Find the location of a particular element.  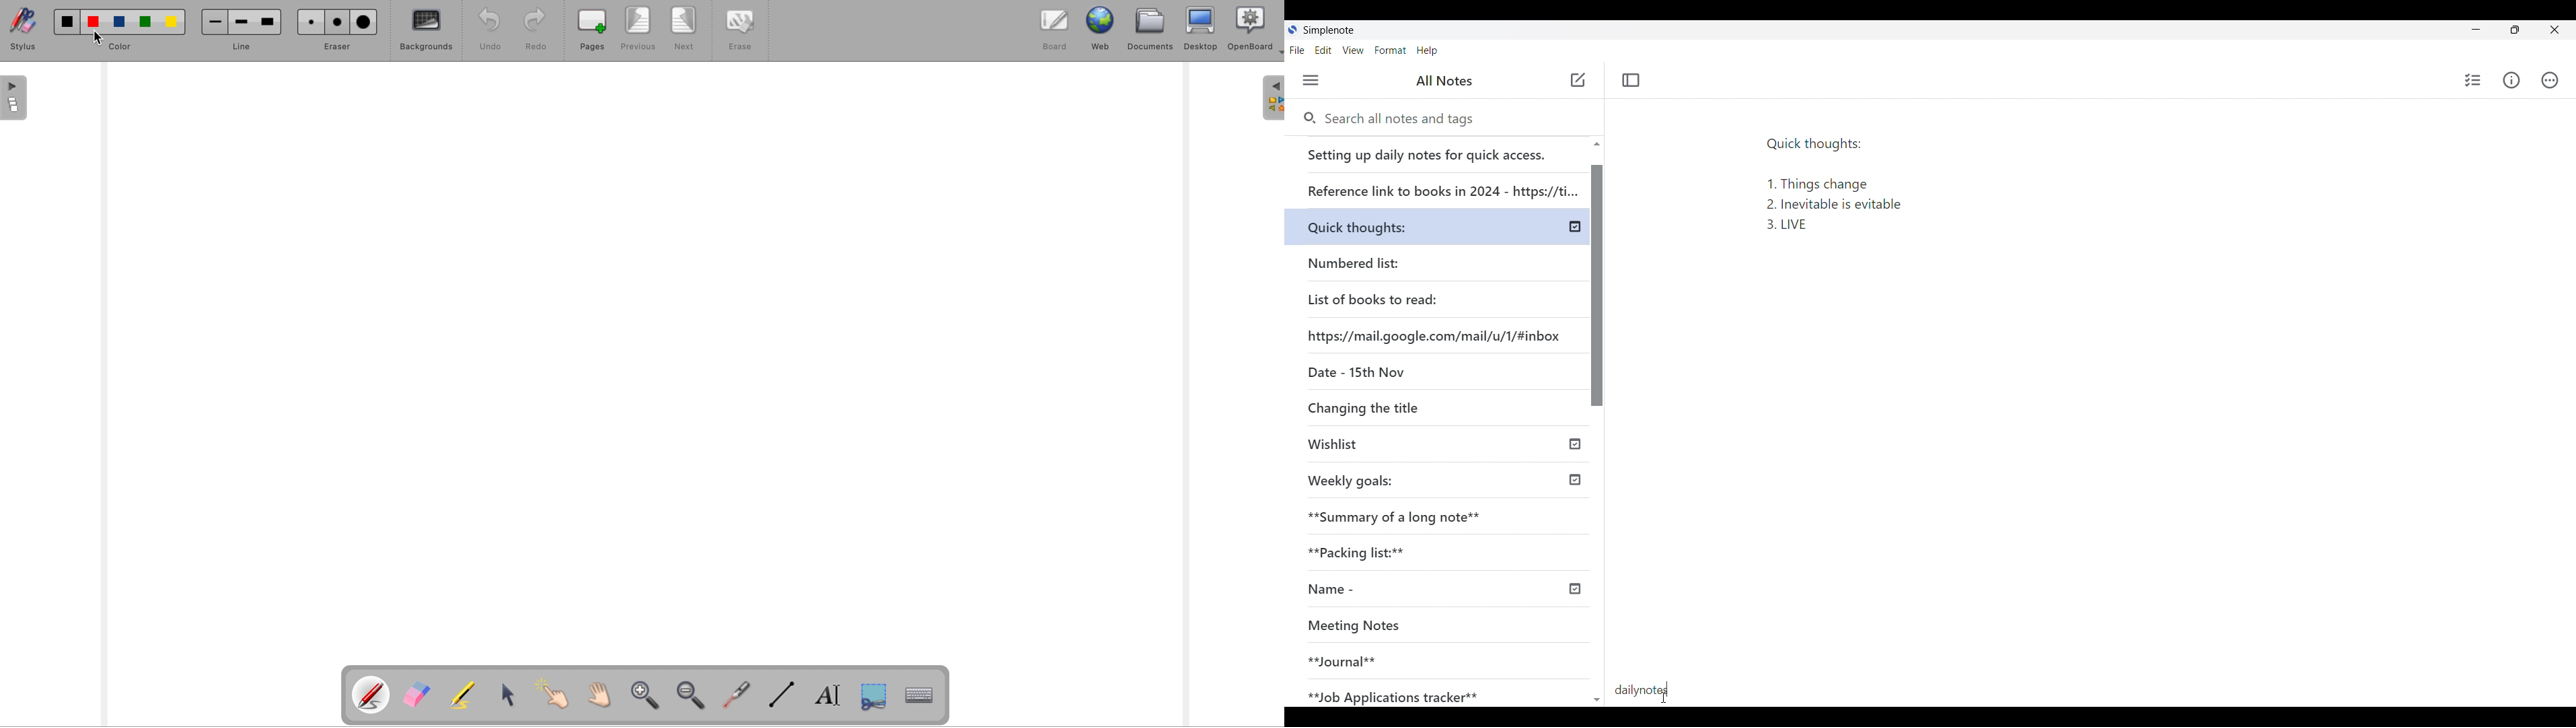

Numbered list is located at coordinates (1392, 261).